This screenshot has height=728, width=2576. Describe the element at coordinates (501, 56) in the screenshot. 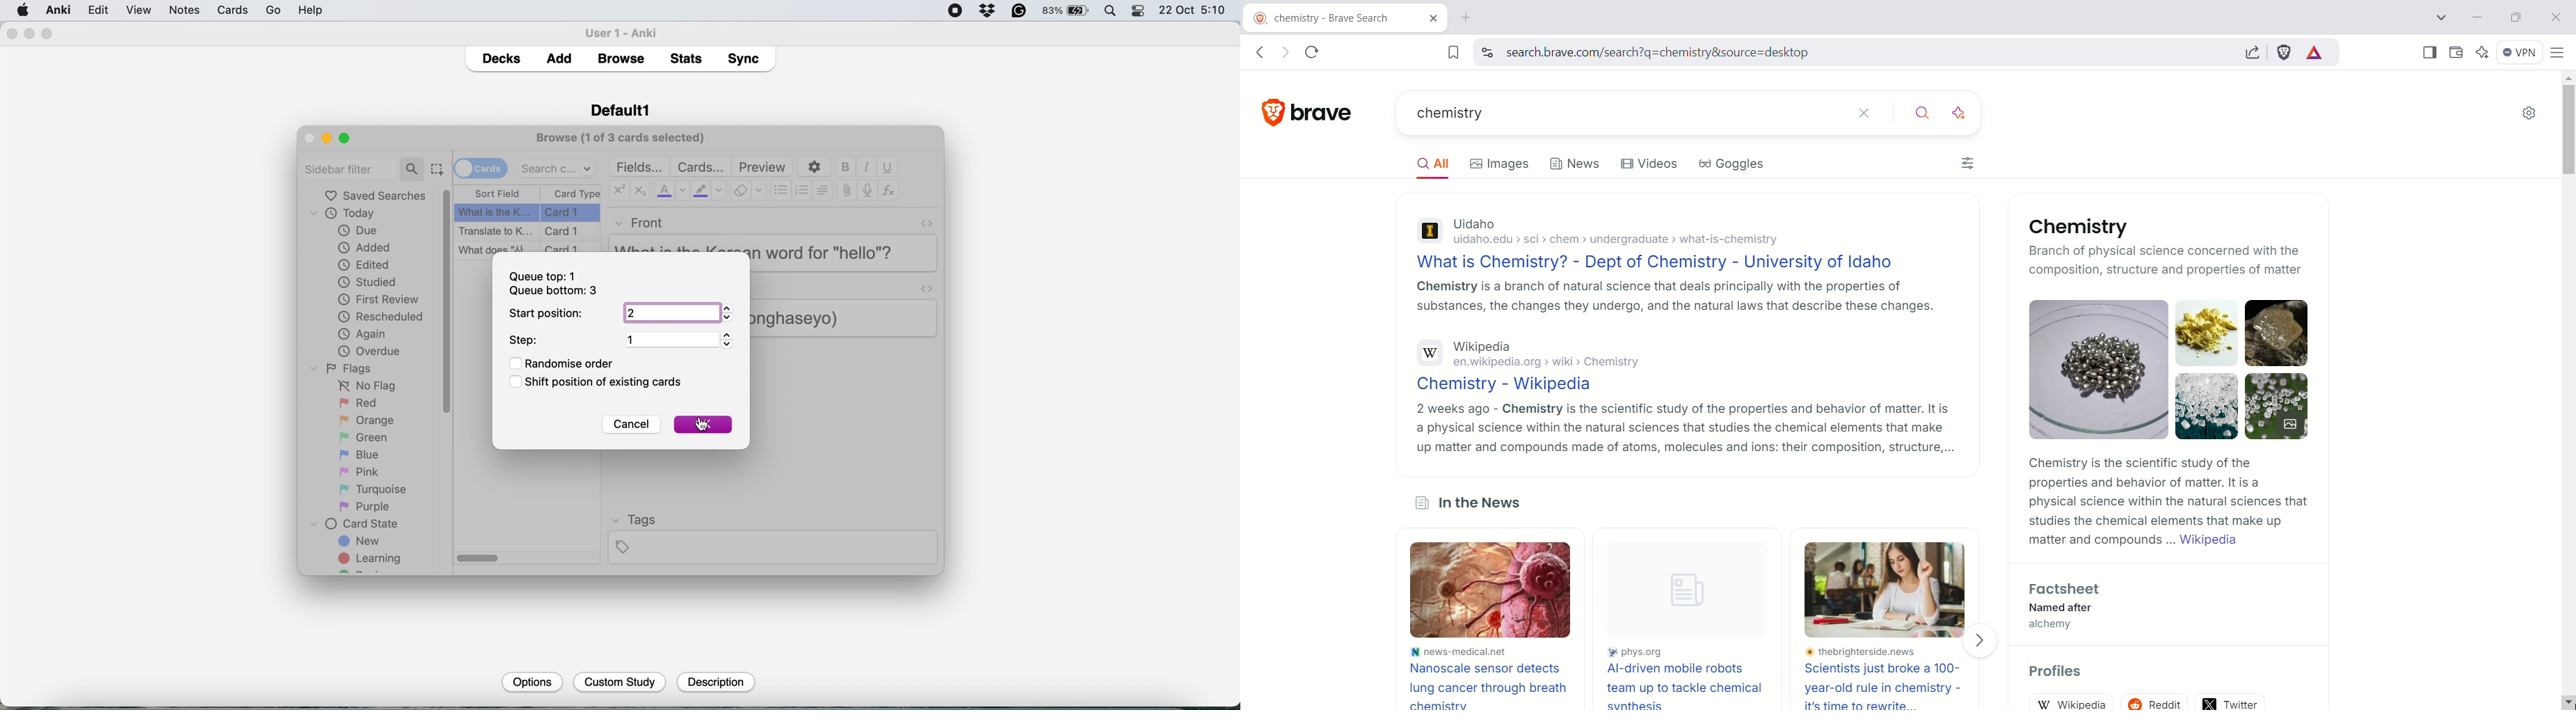

I see `Decks` at that location.